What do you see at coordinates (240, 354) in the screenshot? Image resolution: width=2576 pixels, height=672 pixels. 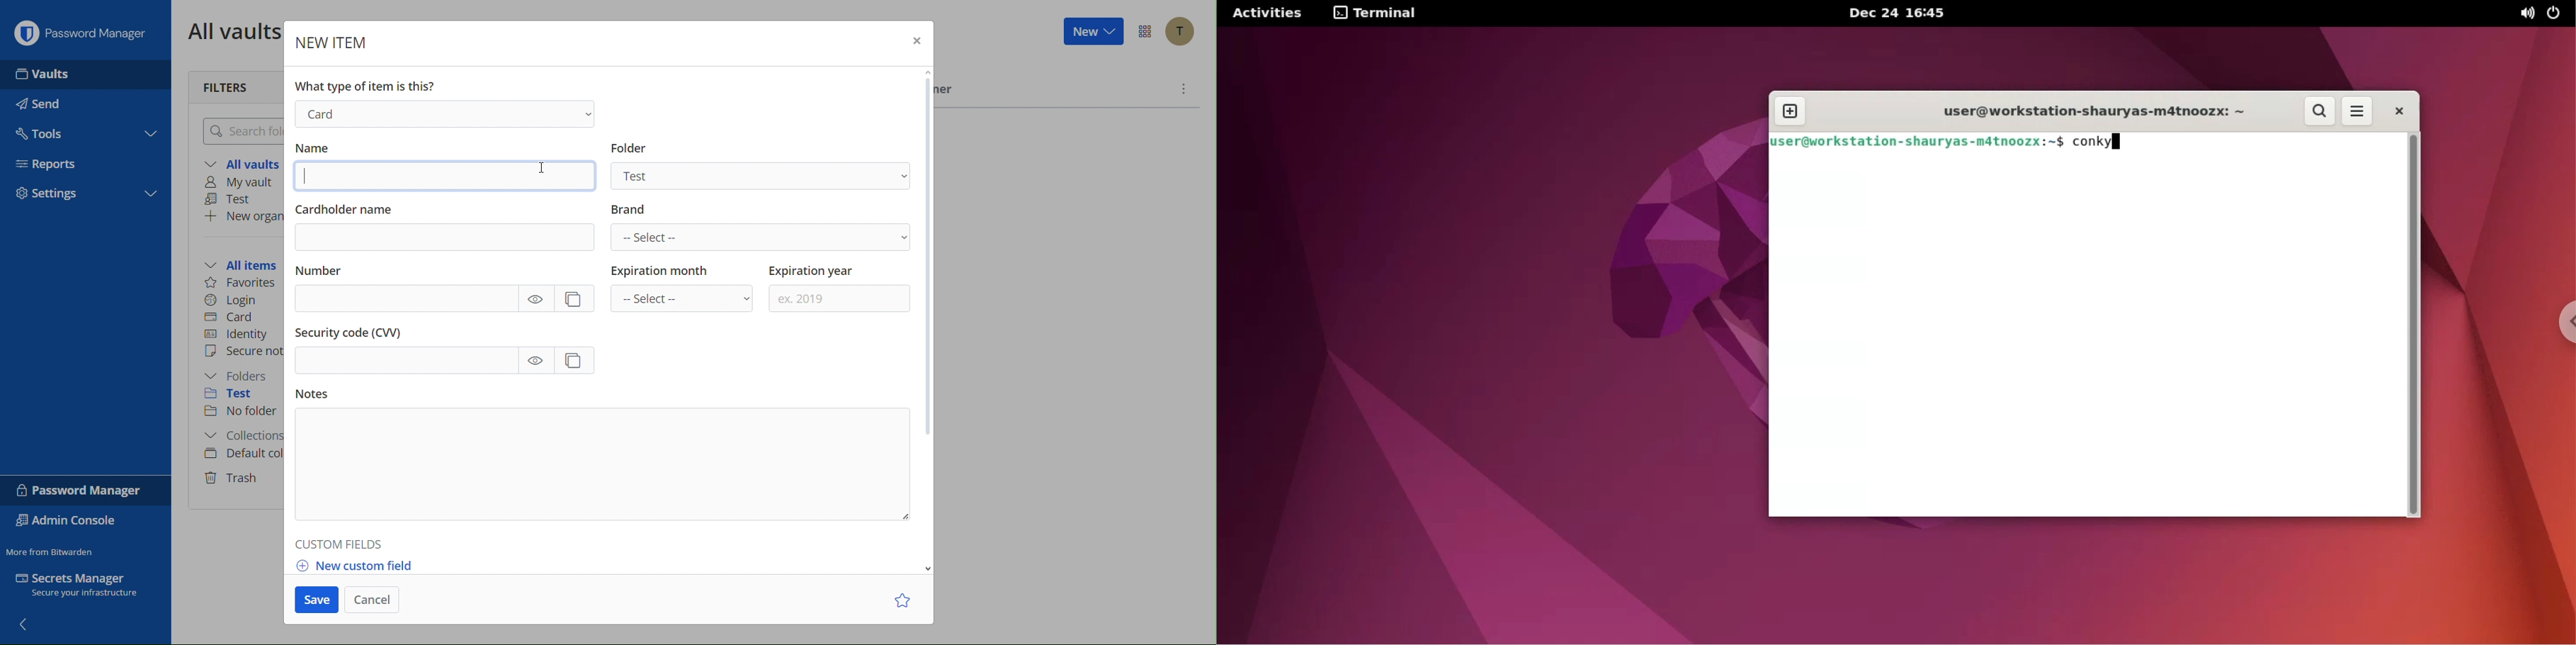 I see `Secure note` at bounding box center [240, 354].